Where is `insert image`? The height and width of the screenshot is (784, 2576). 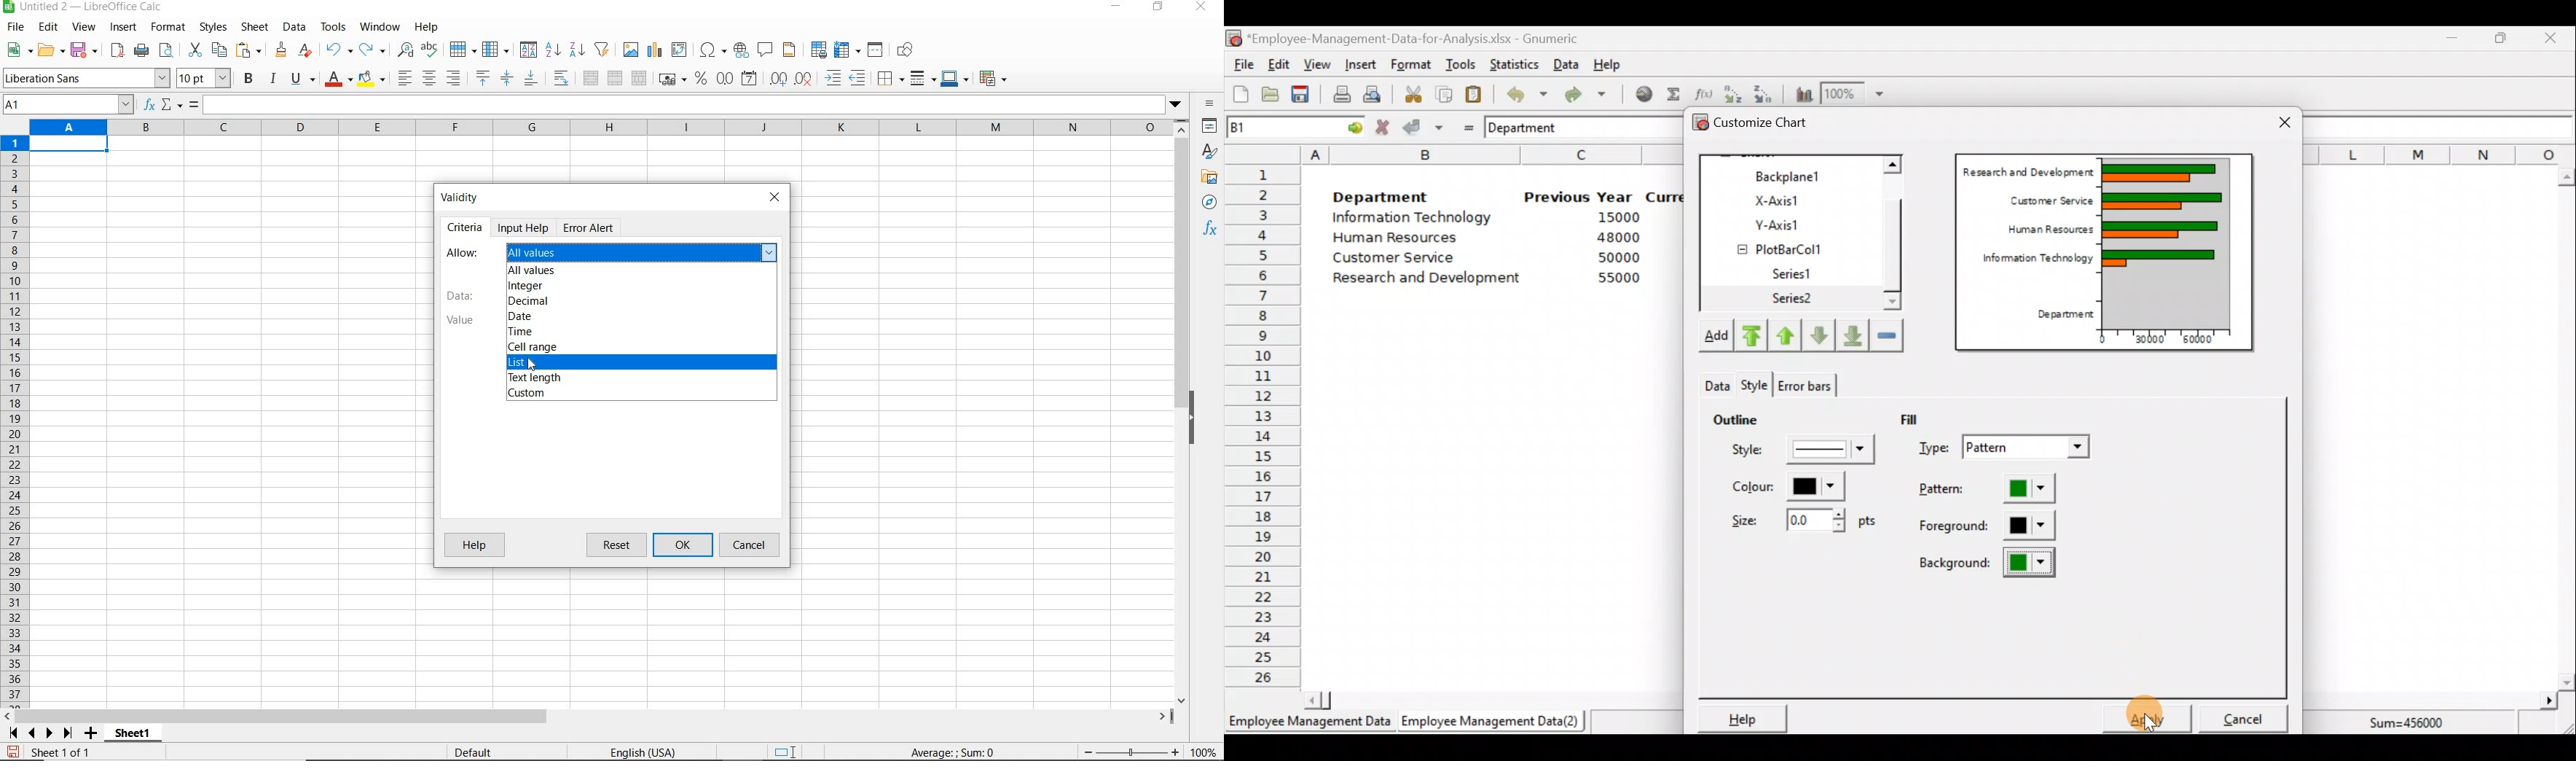
insert image is located at coordinates (632, 50).